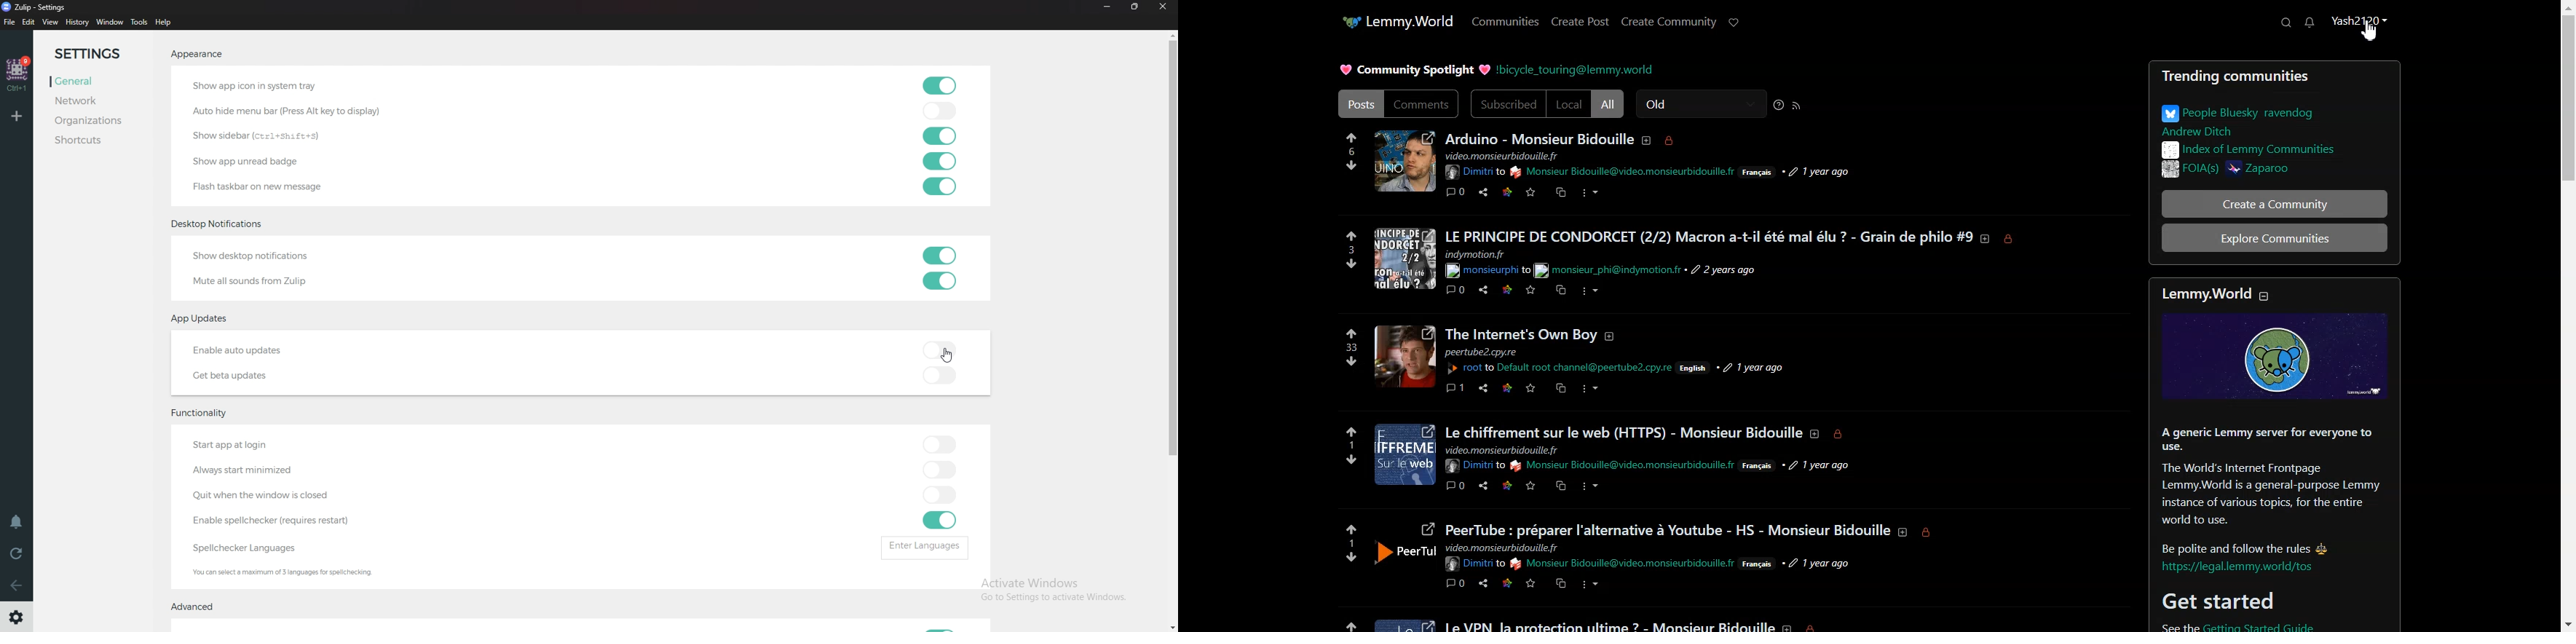 The width and height of the screenshot is (2576, 644). What do you see at coordinates (109, 22) in the screenshot?
I see `Window` at bounding box center [109, 22].